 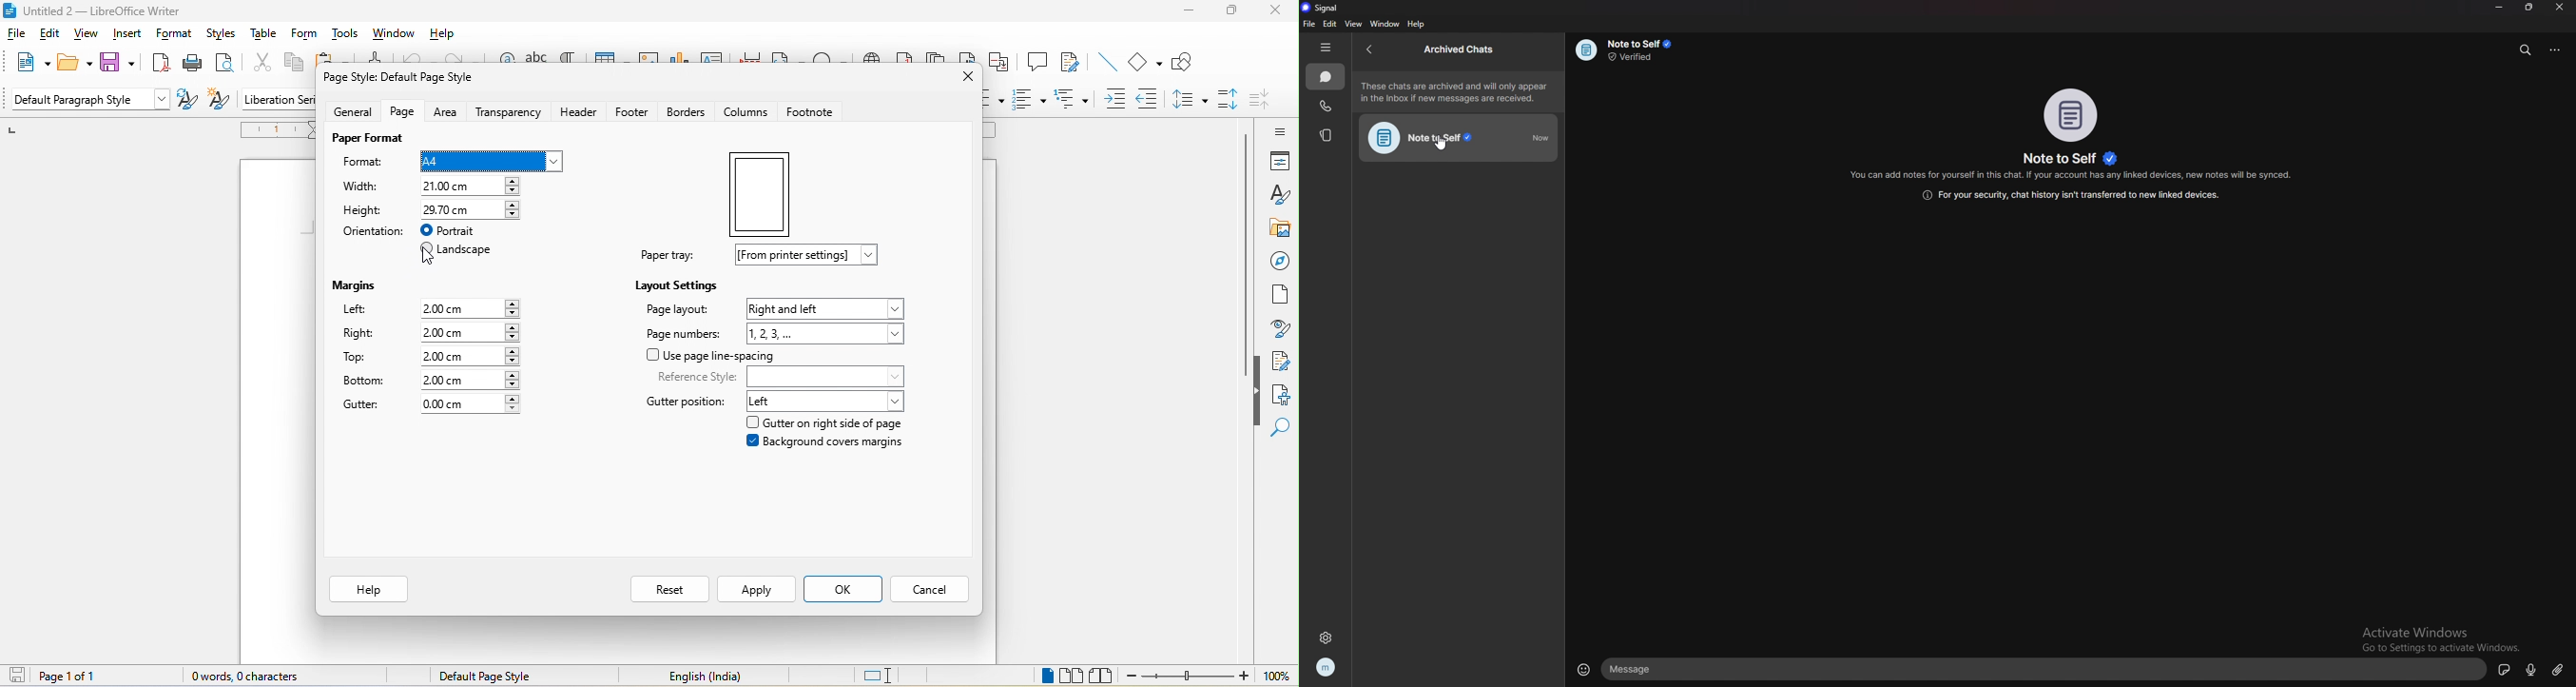 I want to click on layout settings, so click(x=677, y=284).